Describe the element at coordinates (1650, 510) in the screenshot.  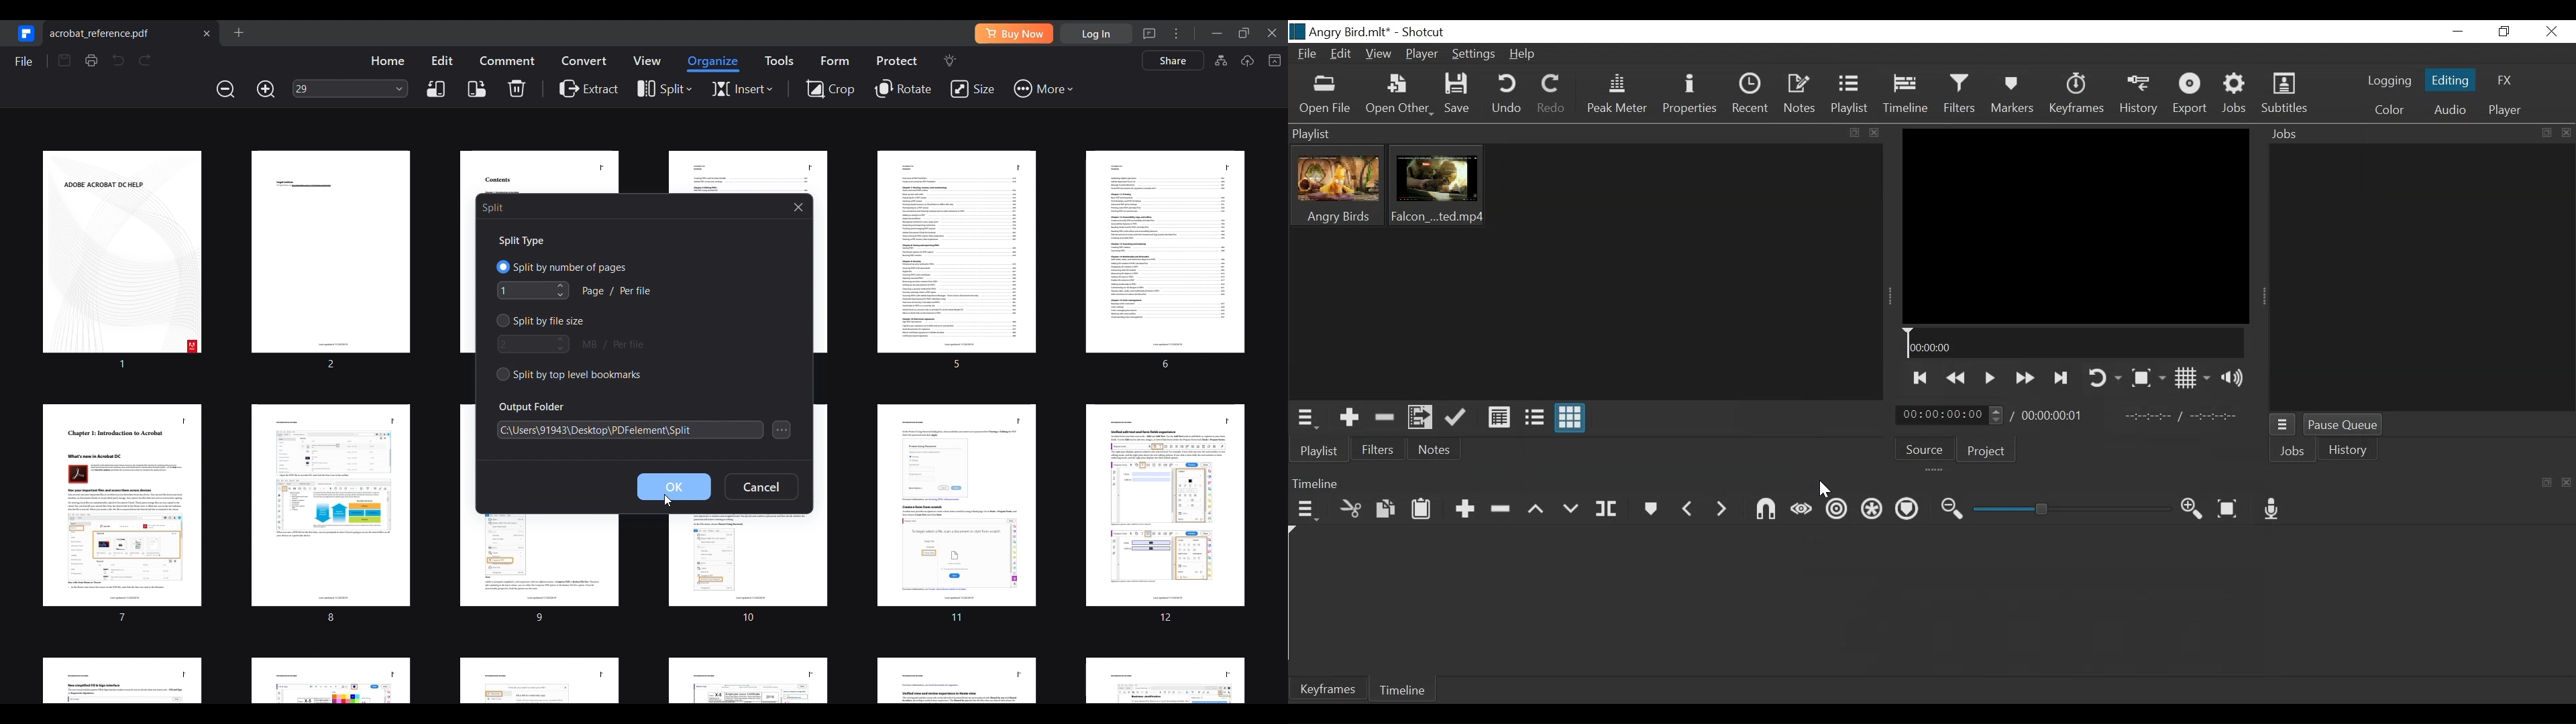
I see `Markers` at that location.